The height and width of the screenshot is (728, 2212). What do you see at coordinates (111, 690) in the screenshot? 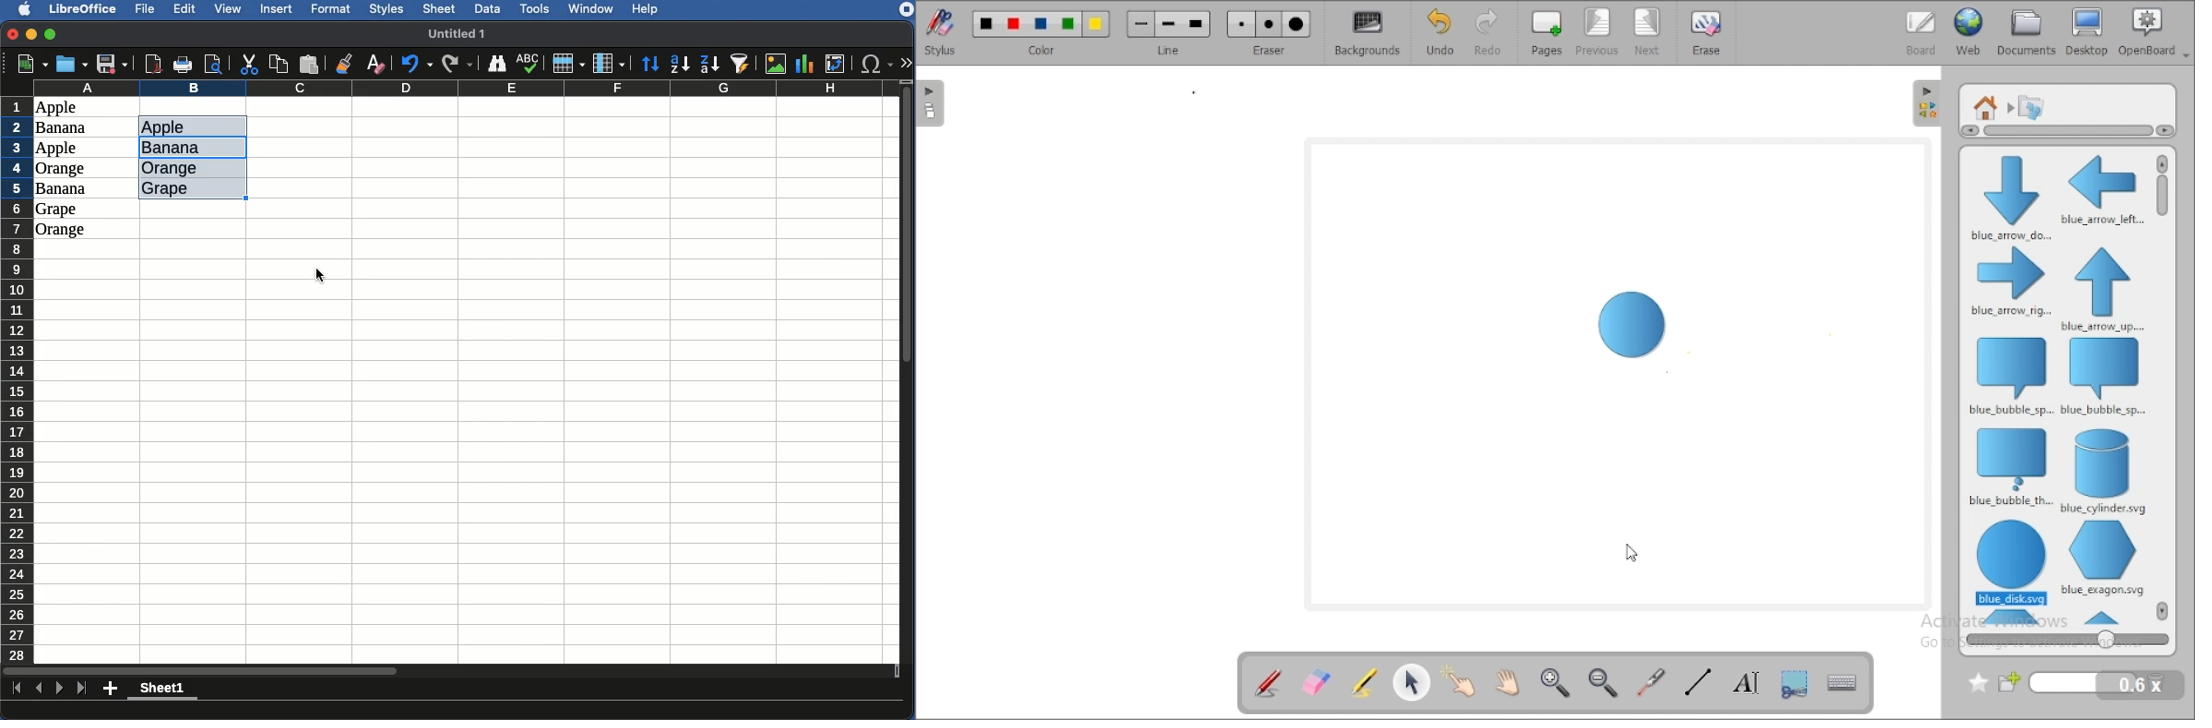
I see `Add sheet` at bounding box center [111, 690].